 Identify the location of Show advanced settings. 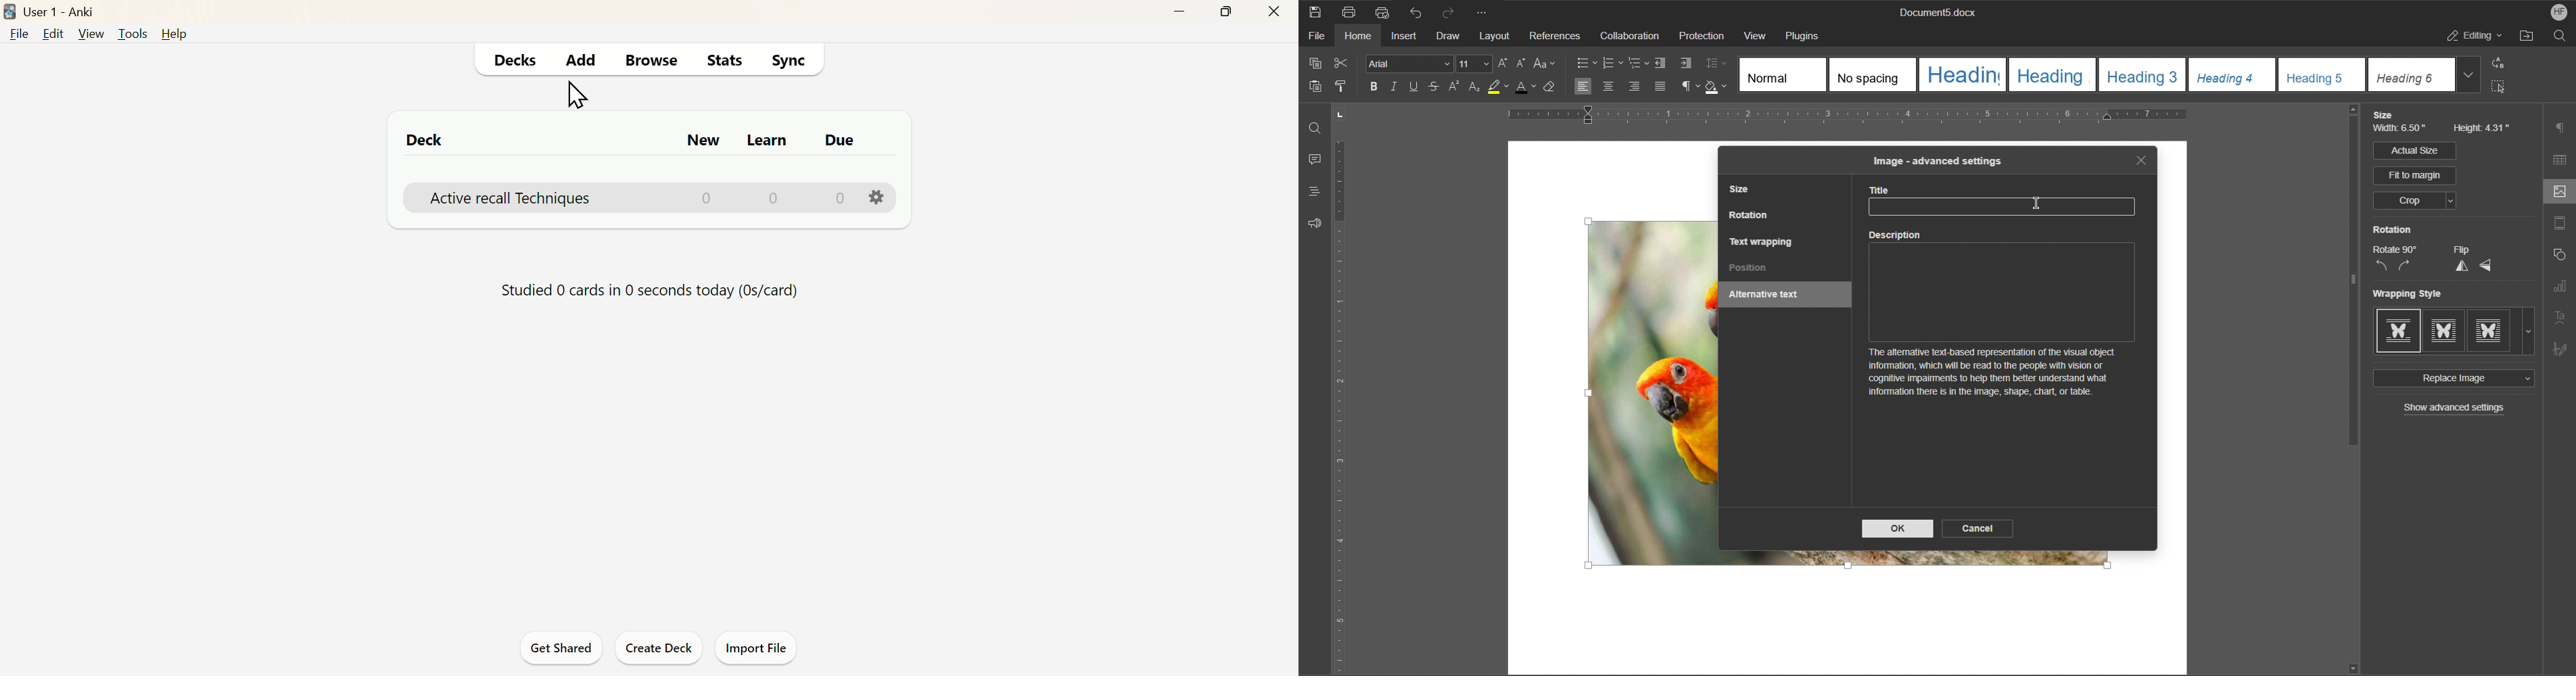
(2456, 409).